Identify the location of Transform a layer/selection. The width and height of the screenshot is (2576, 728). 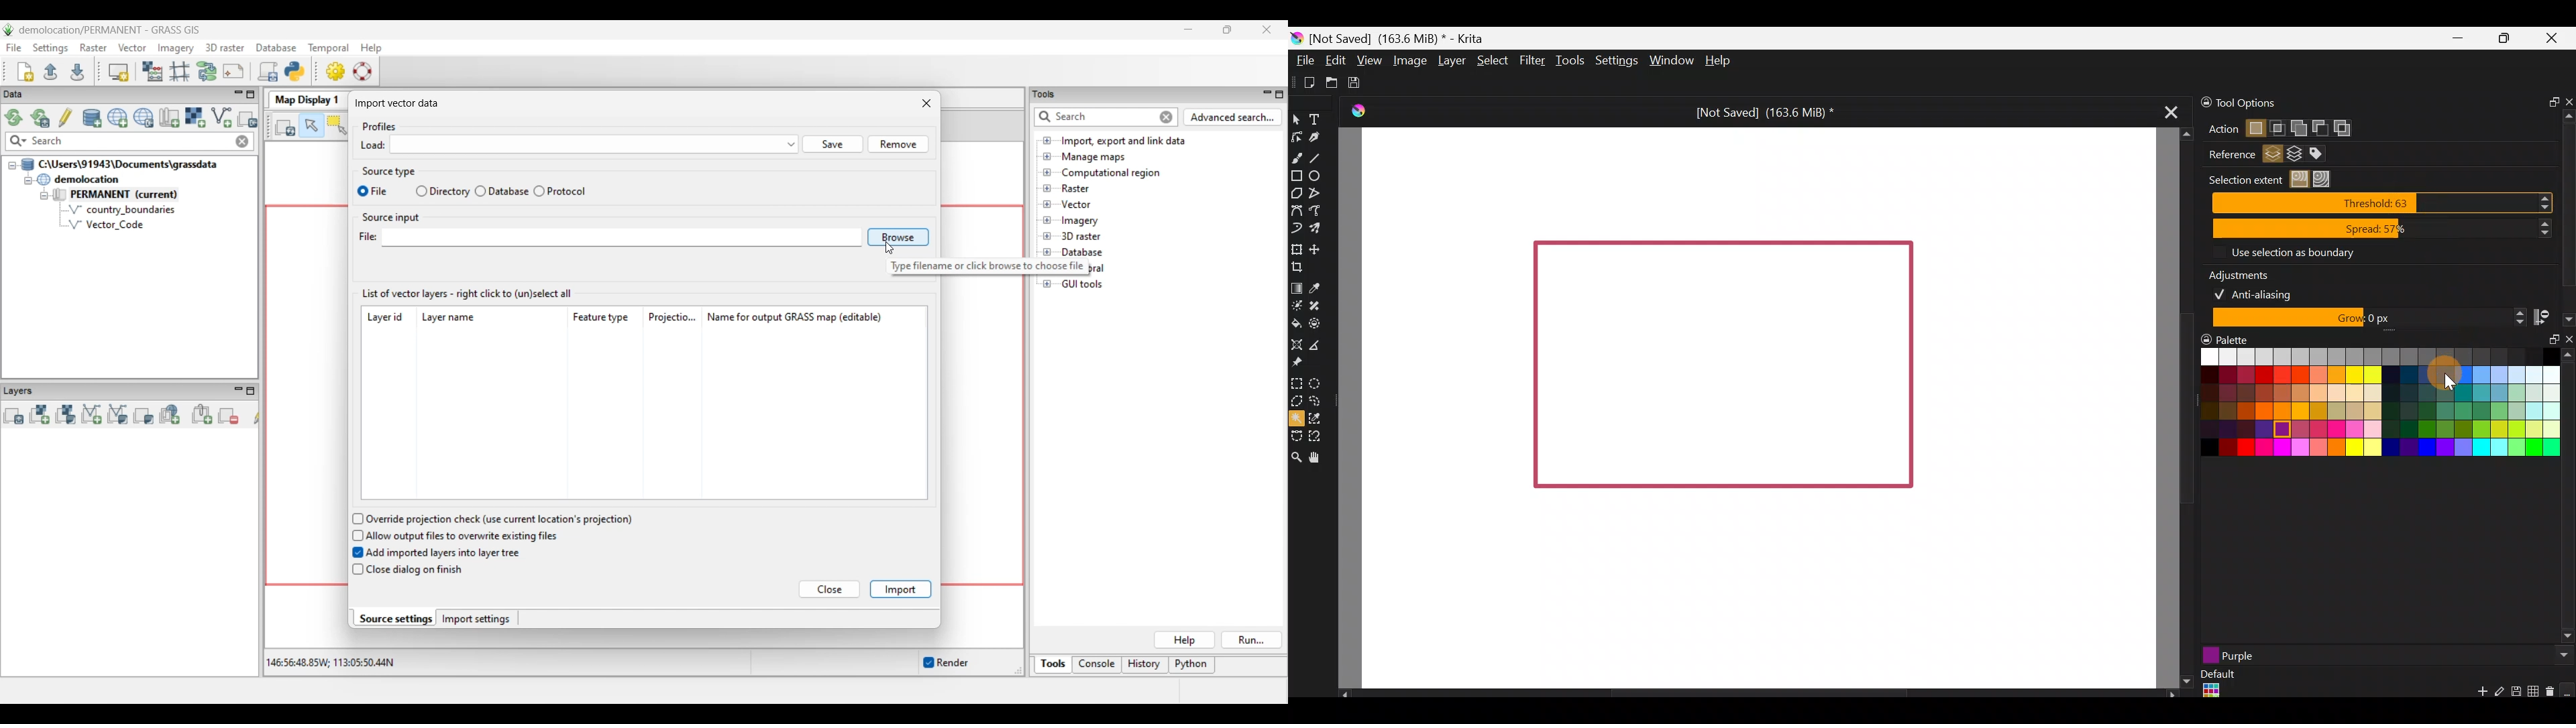
(1296, 247).